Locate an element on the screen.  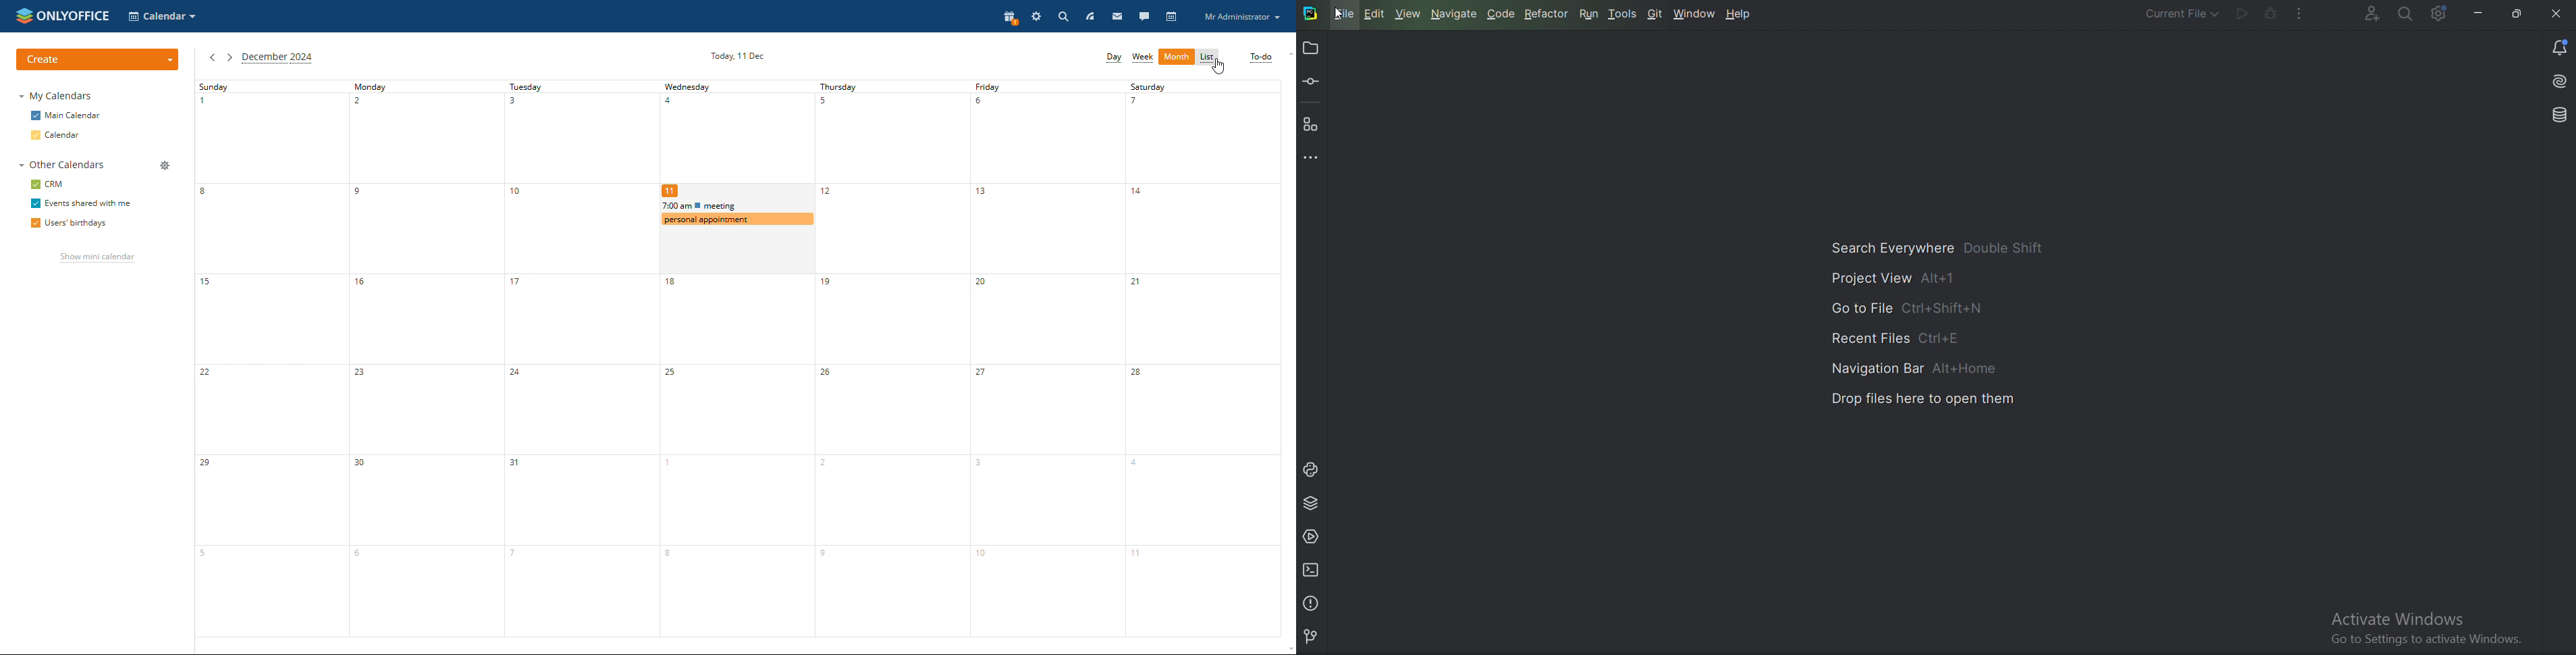
Edit is located at coordinates (1376, 15).